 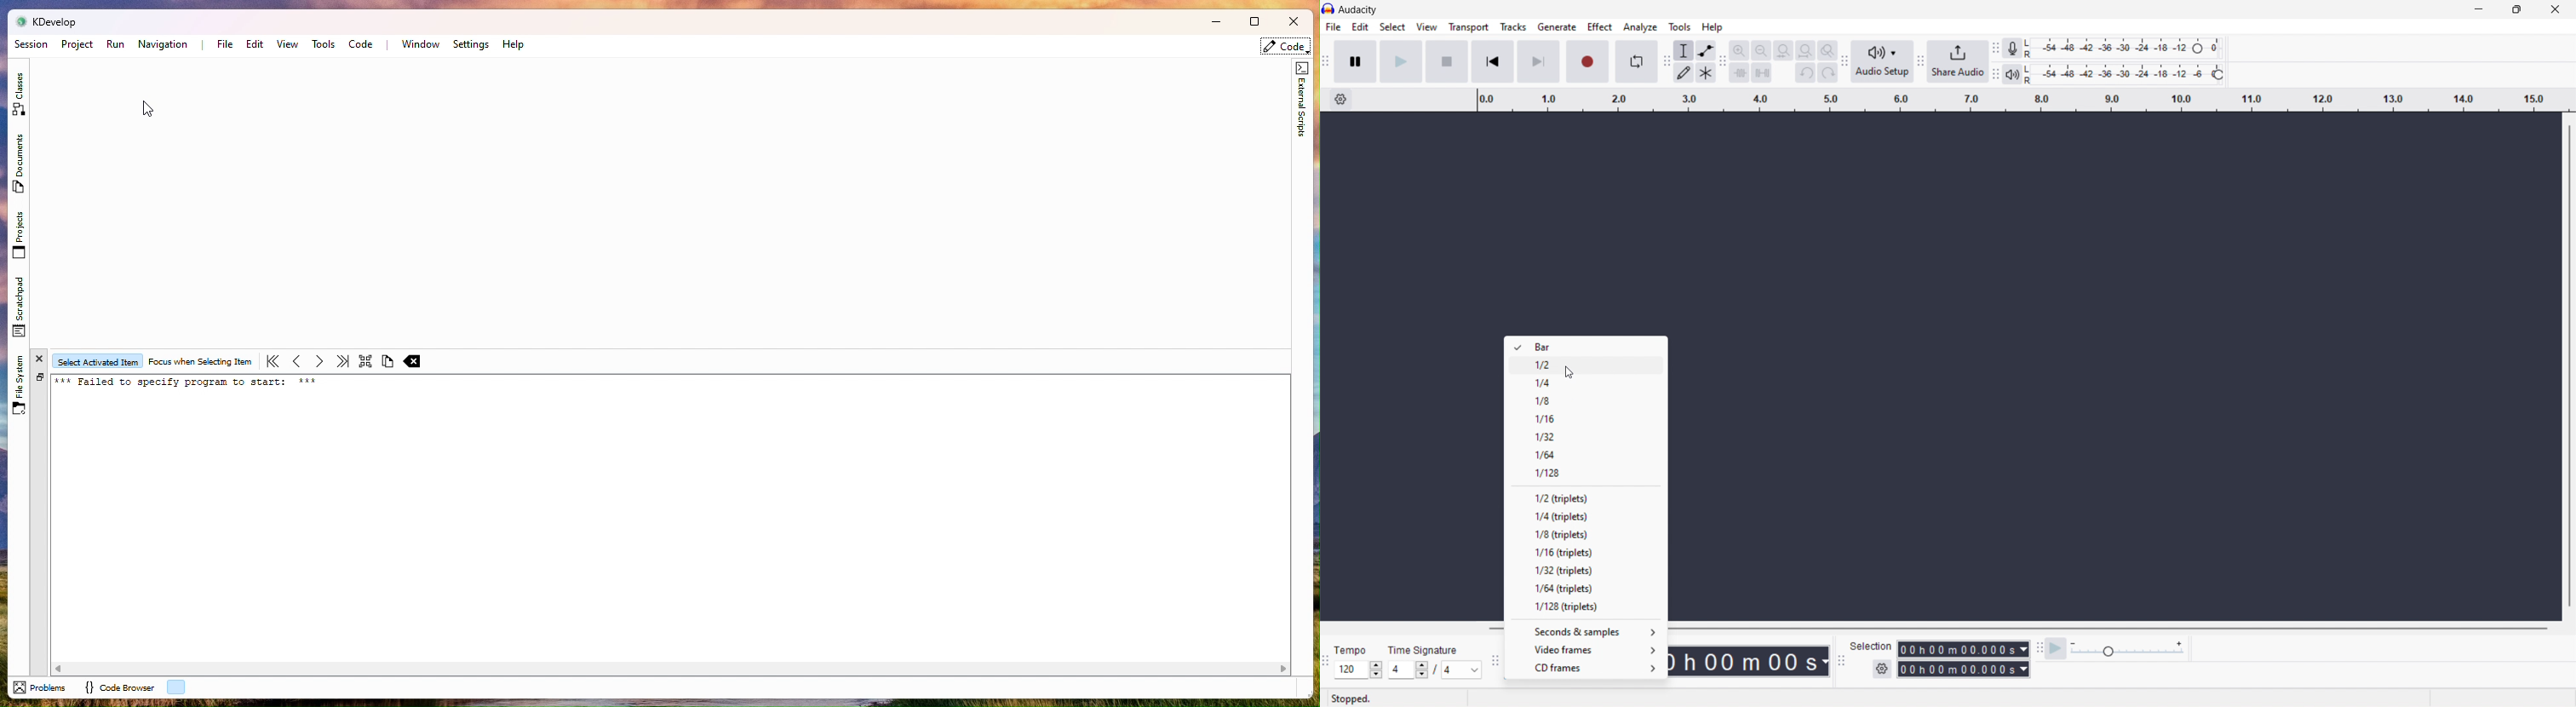 What do you see at coordinates (318, 361) in the screenshot?
I see `Next item` at bounding box center [318, 361].